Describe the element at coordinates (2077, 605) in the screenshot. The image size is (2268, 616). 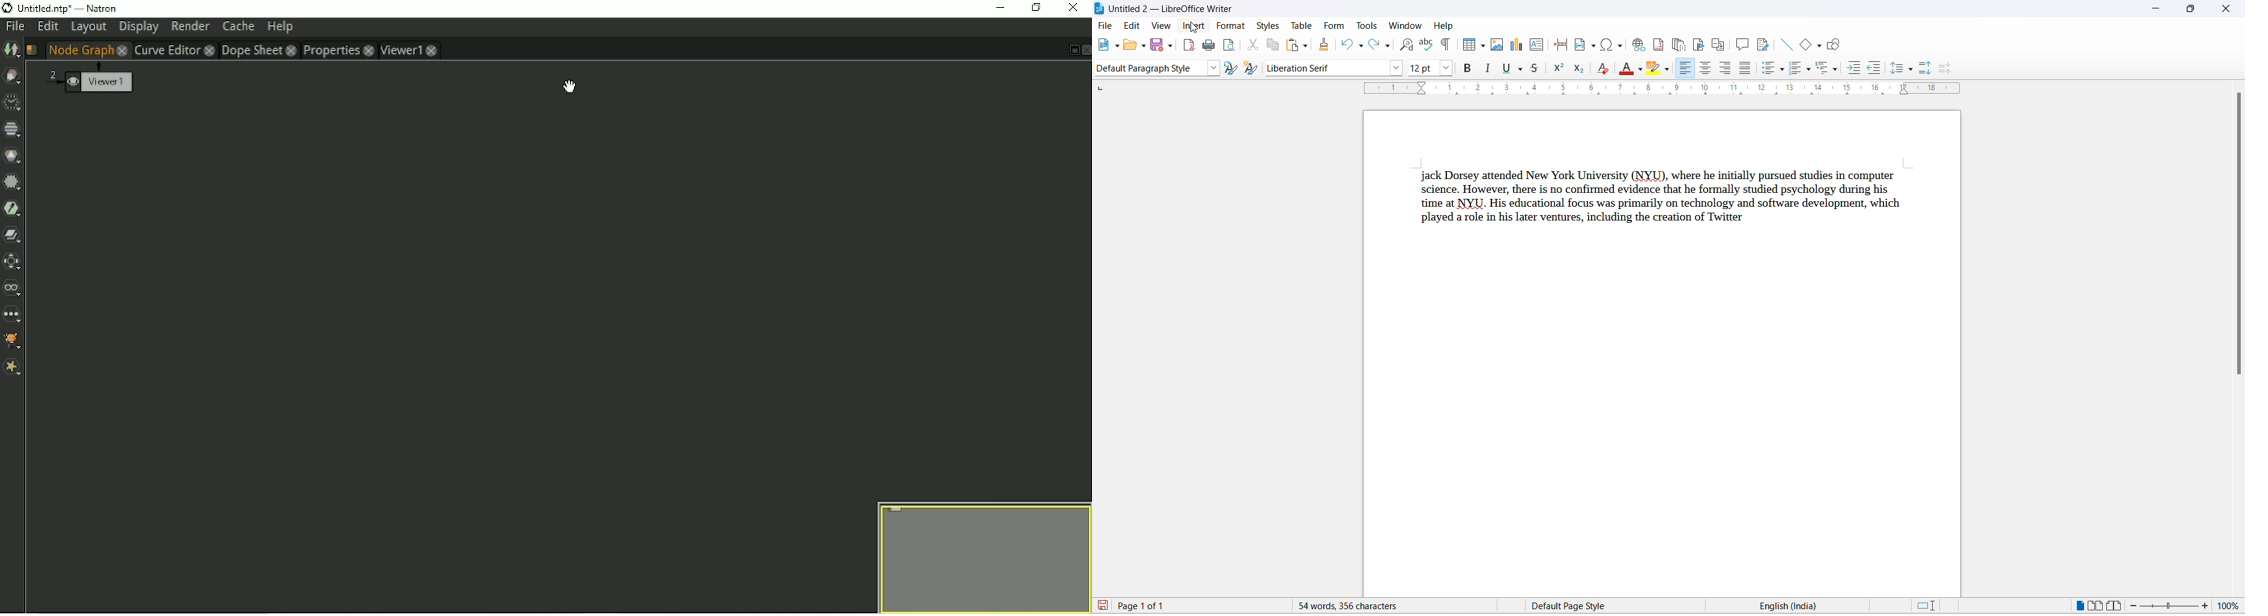
I see `single page view` at that location.